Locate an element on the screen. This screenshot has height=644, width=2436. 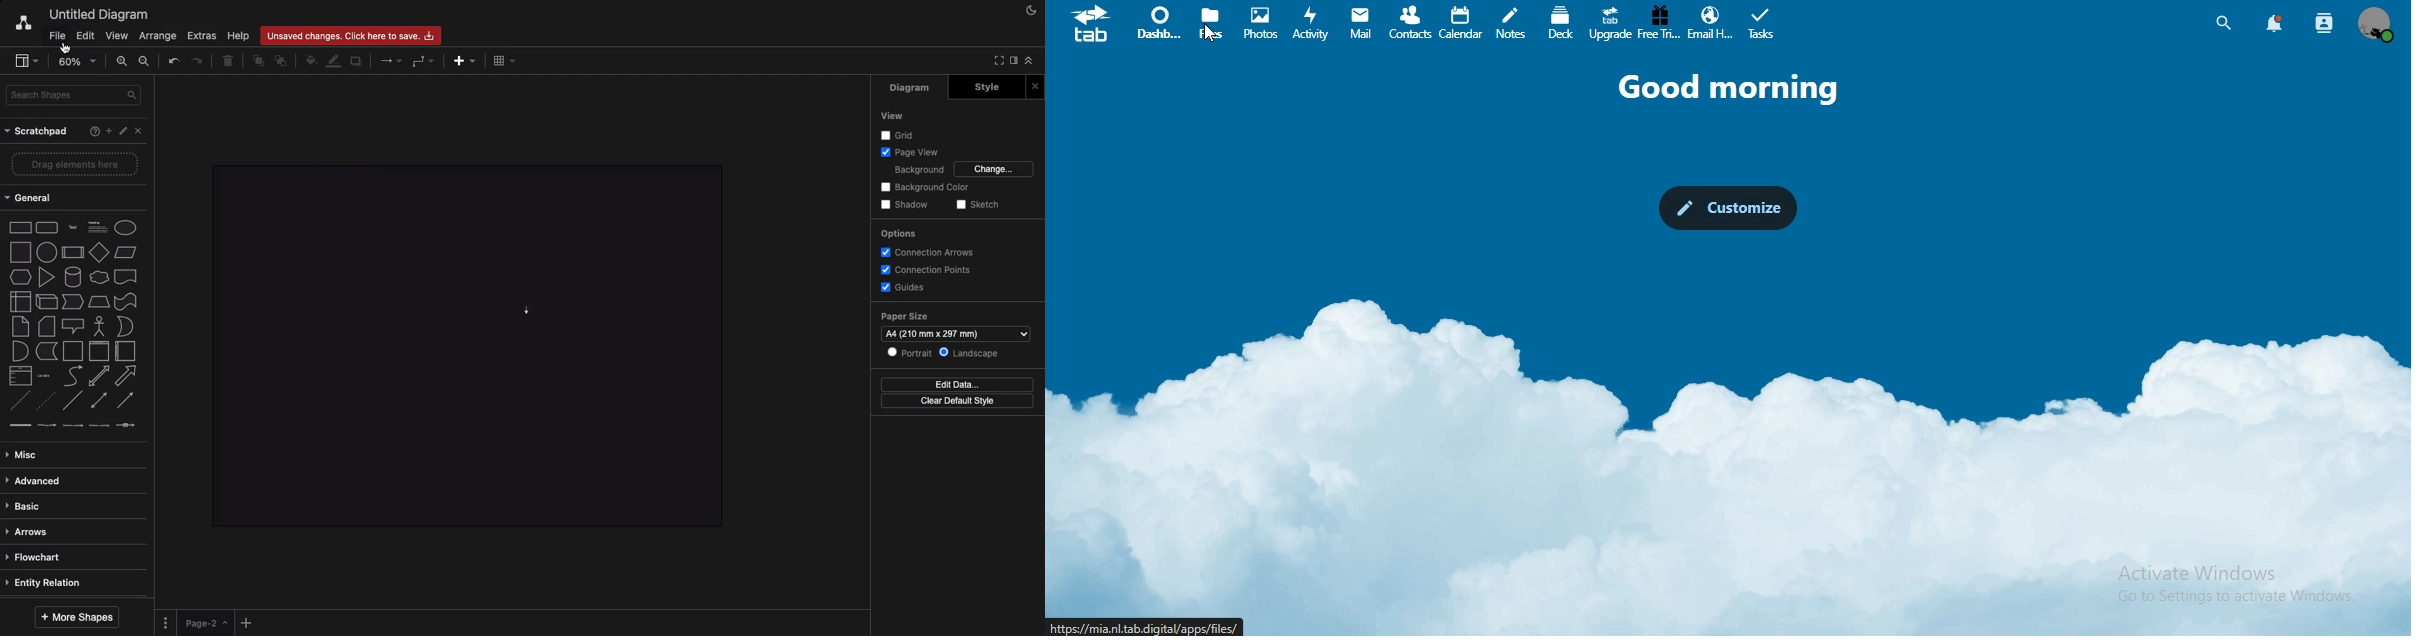
A4 (210 mm x 297 mm) is located at coordinates (937, 335).